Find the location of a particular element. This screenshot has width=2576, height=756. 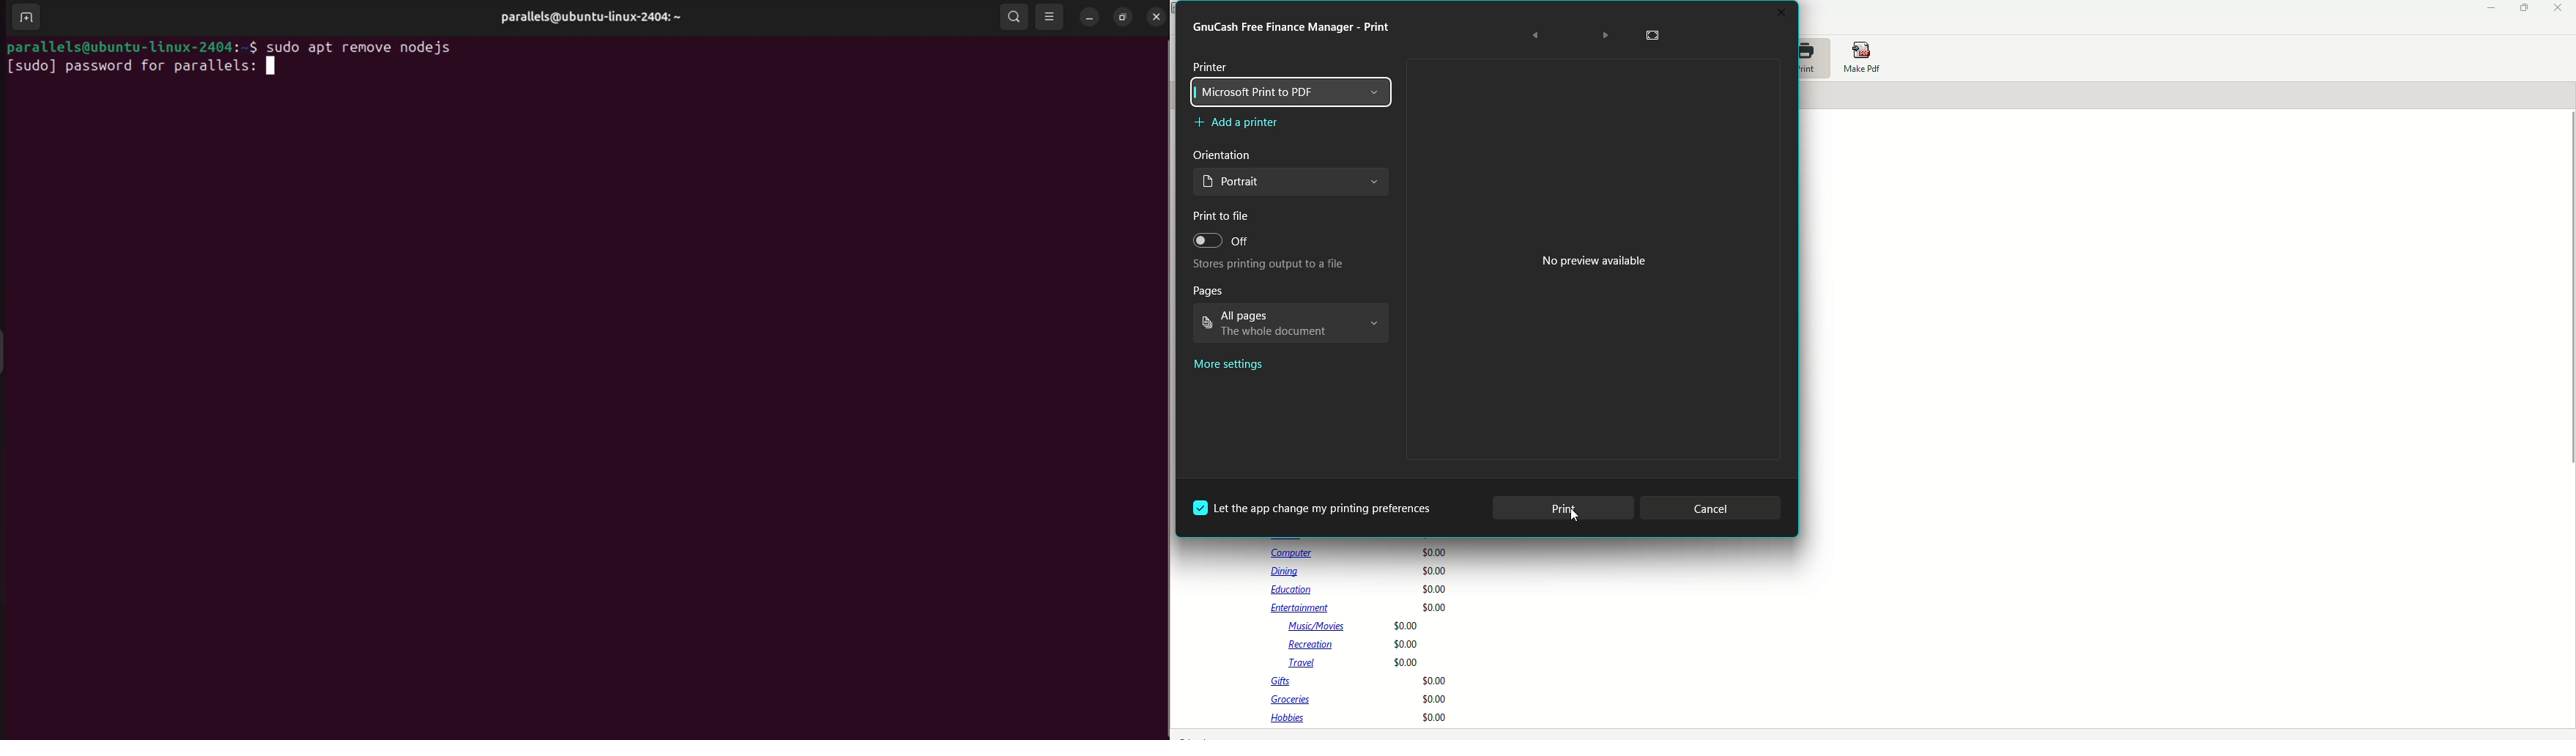

Pages is located at coordinates (1209, 290).